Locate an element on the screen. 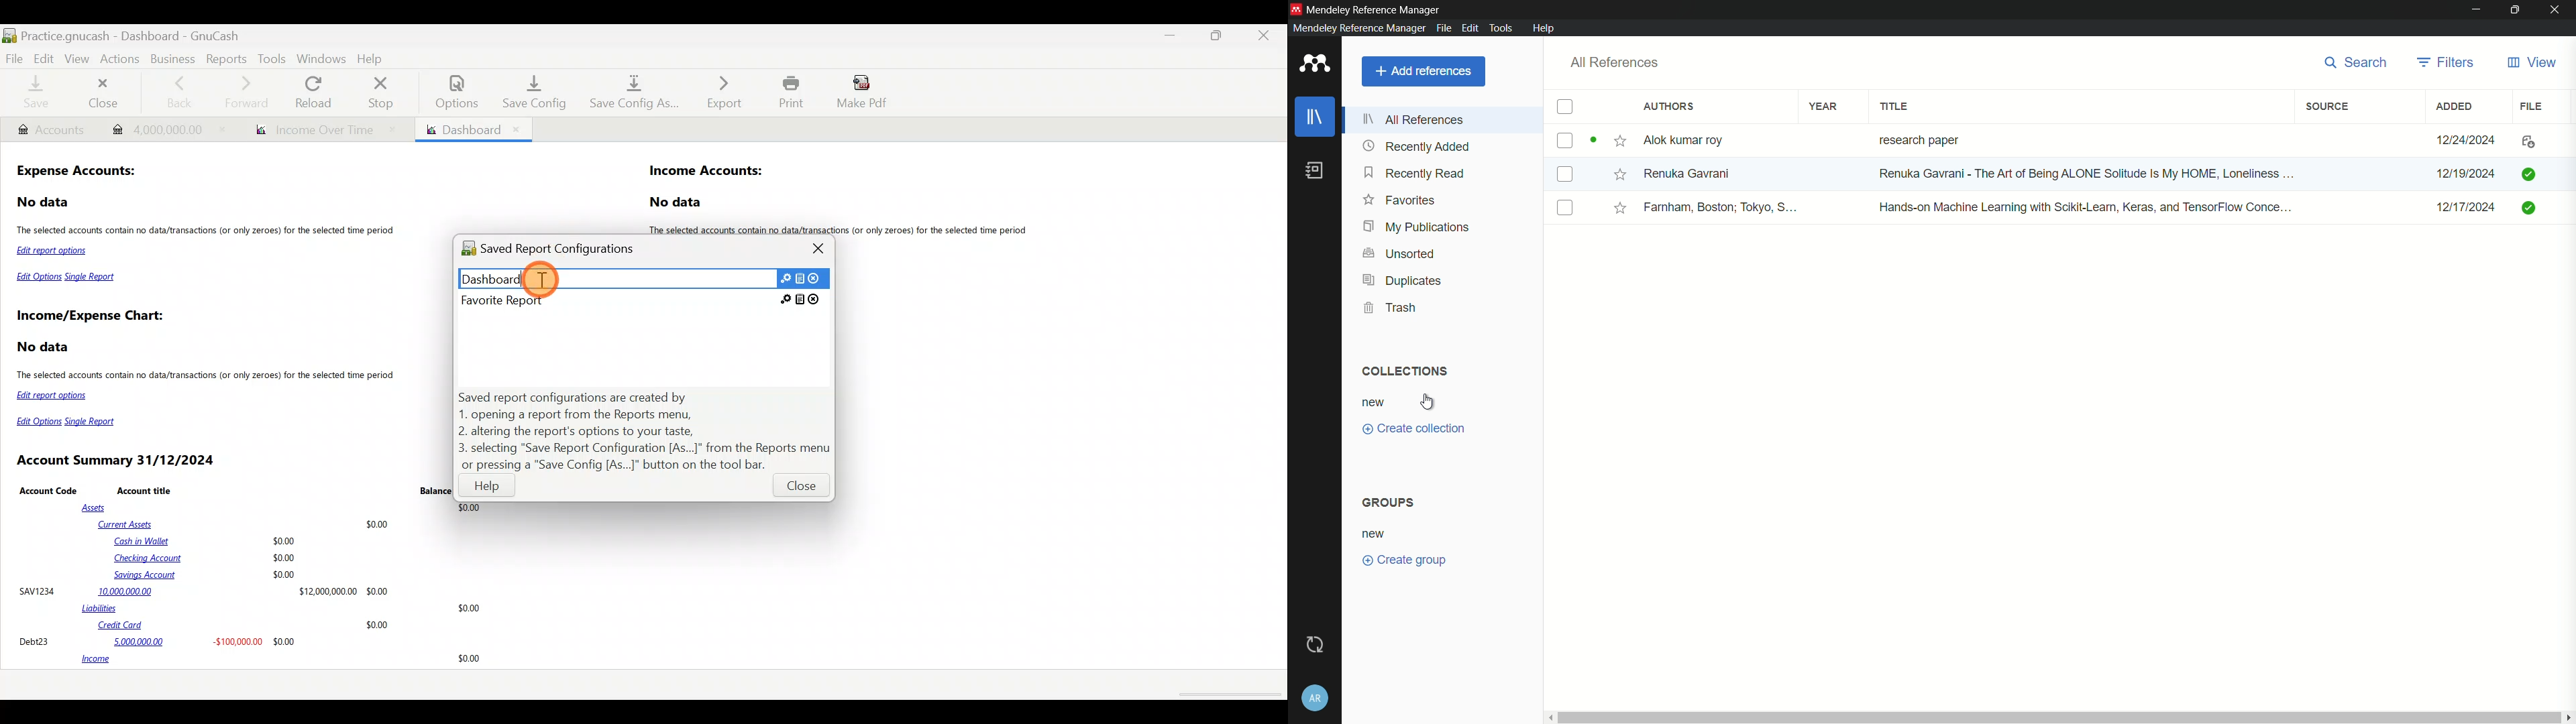 The height and width of the screenshot is (728, 2576). The selected accounts contain no data/transactions (or only zeroes) for the selected time period is located at coordinates (208, 231).